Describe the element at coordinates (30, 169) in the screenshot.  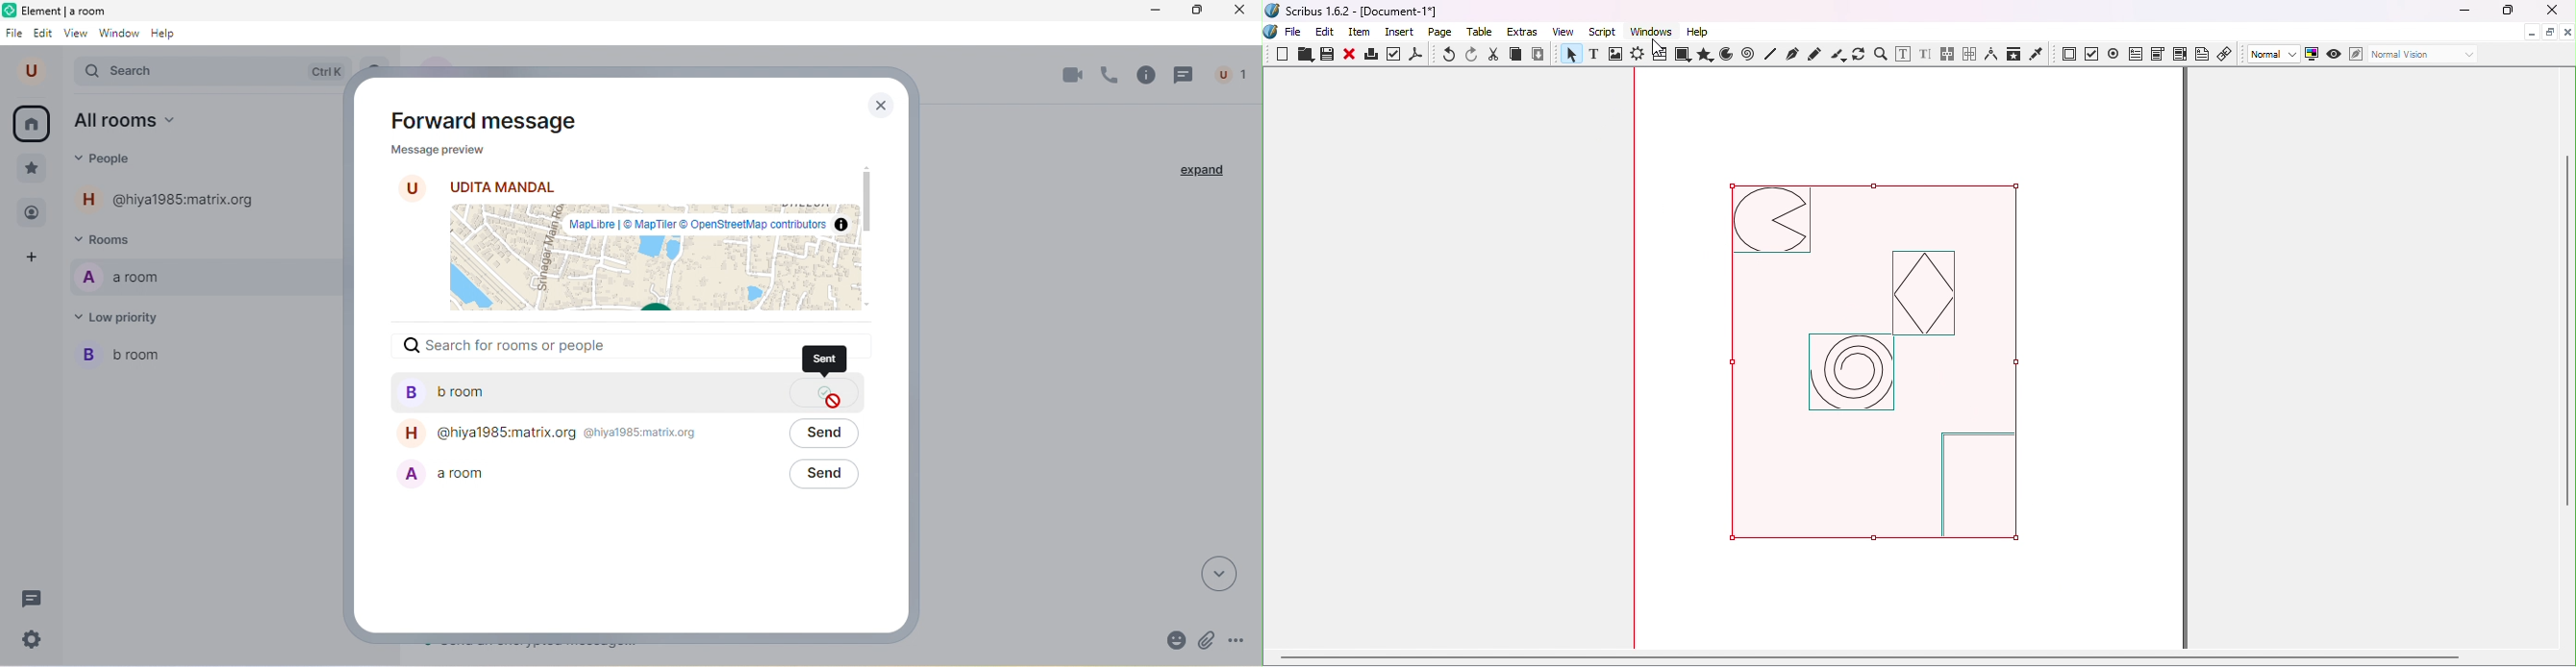
I see `favorite` at that location.